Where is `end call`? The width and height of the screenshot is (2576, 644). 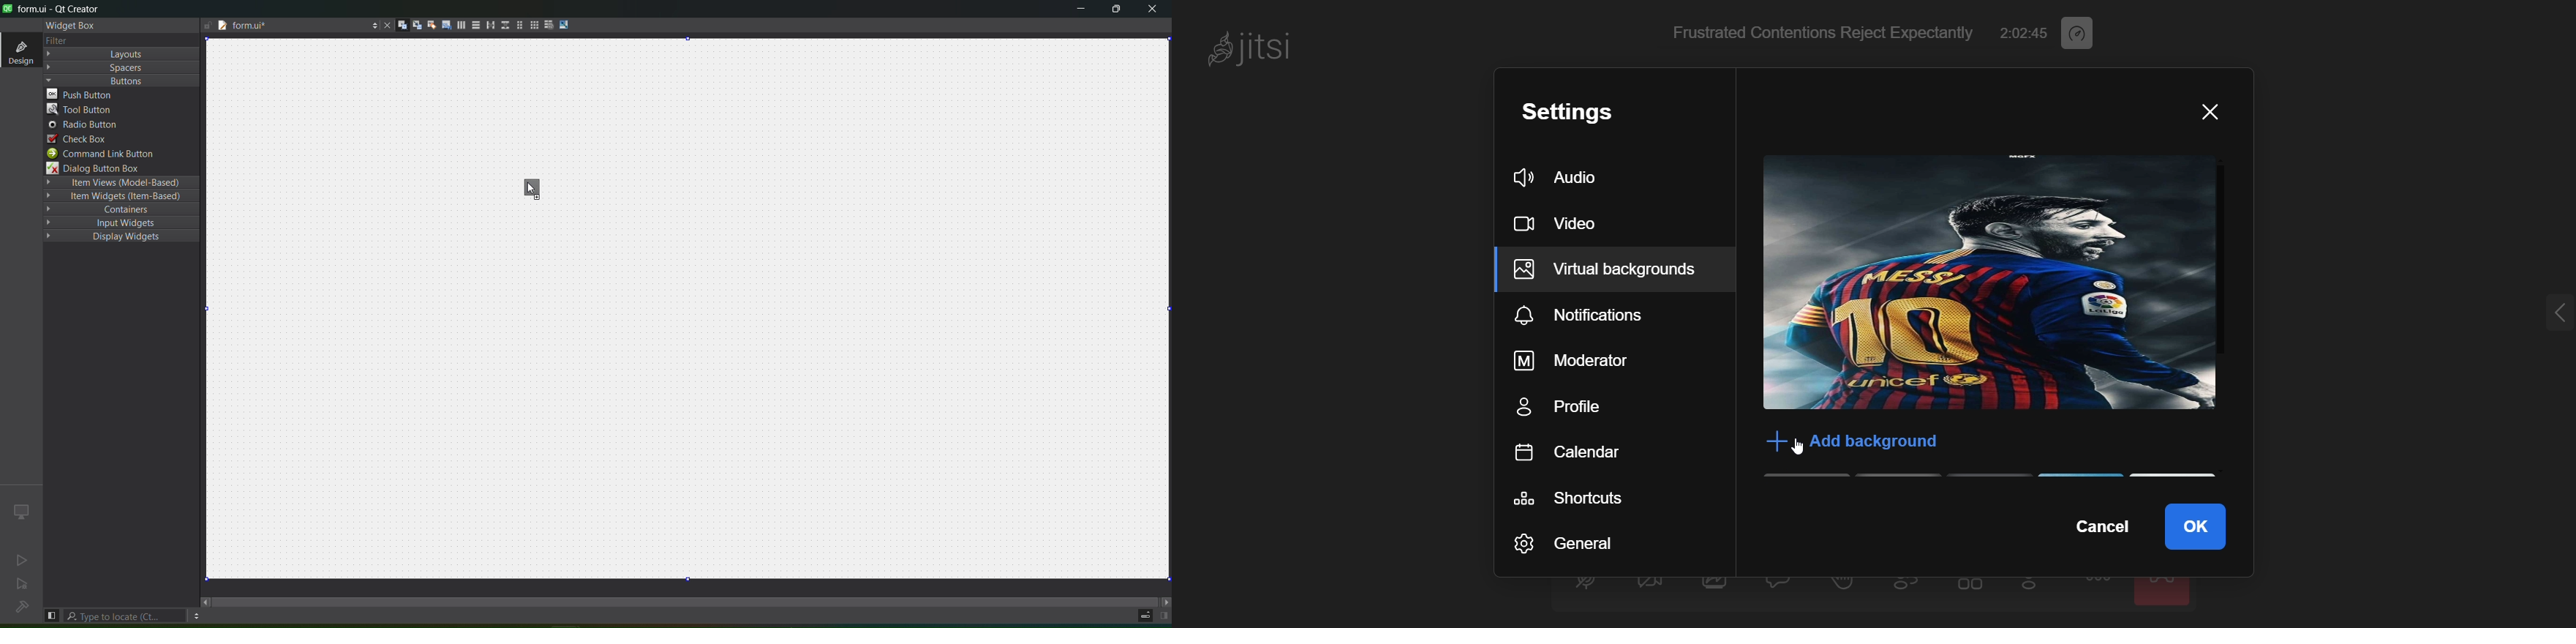
end call is located at coordinates (2164, 591).